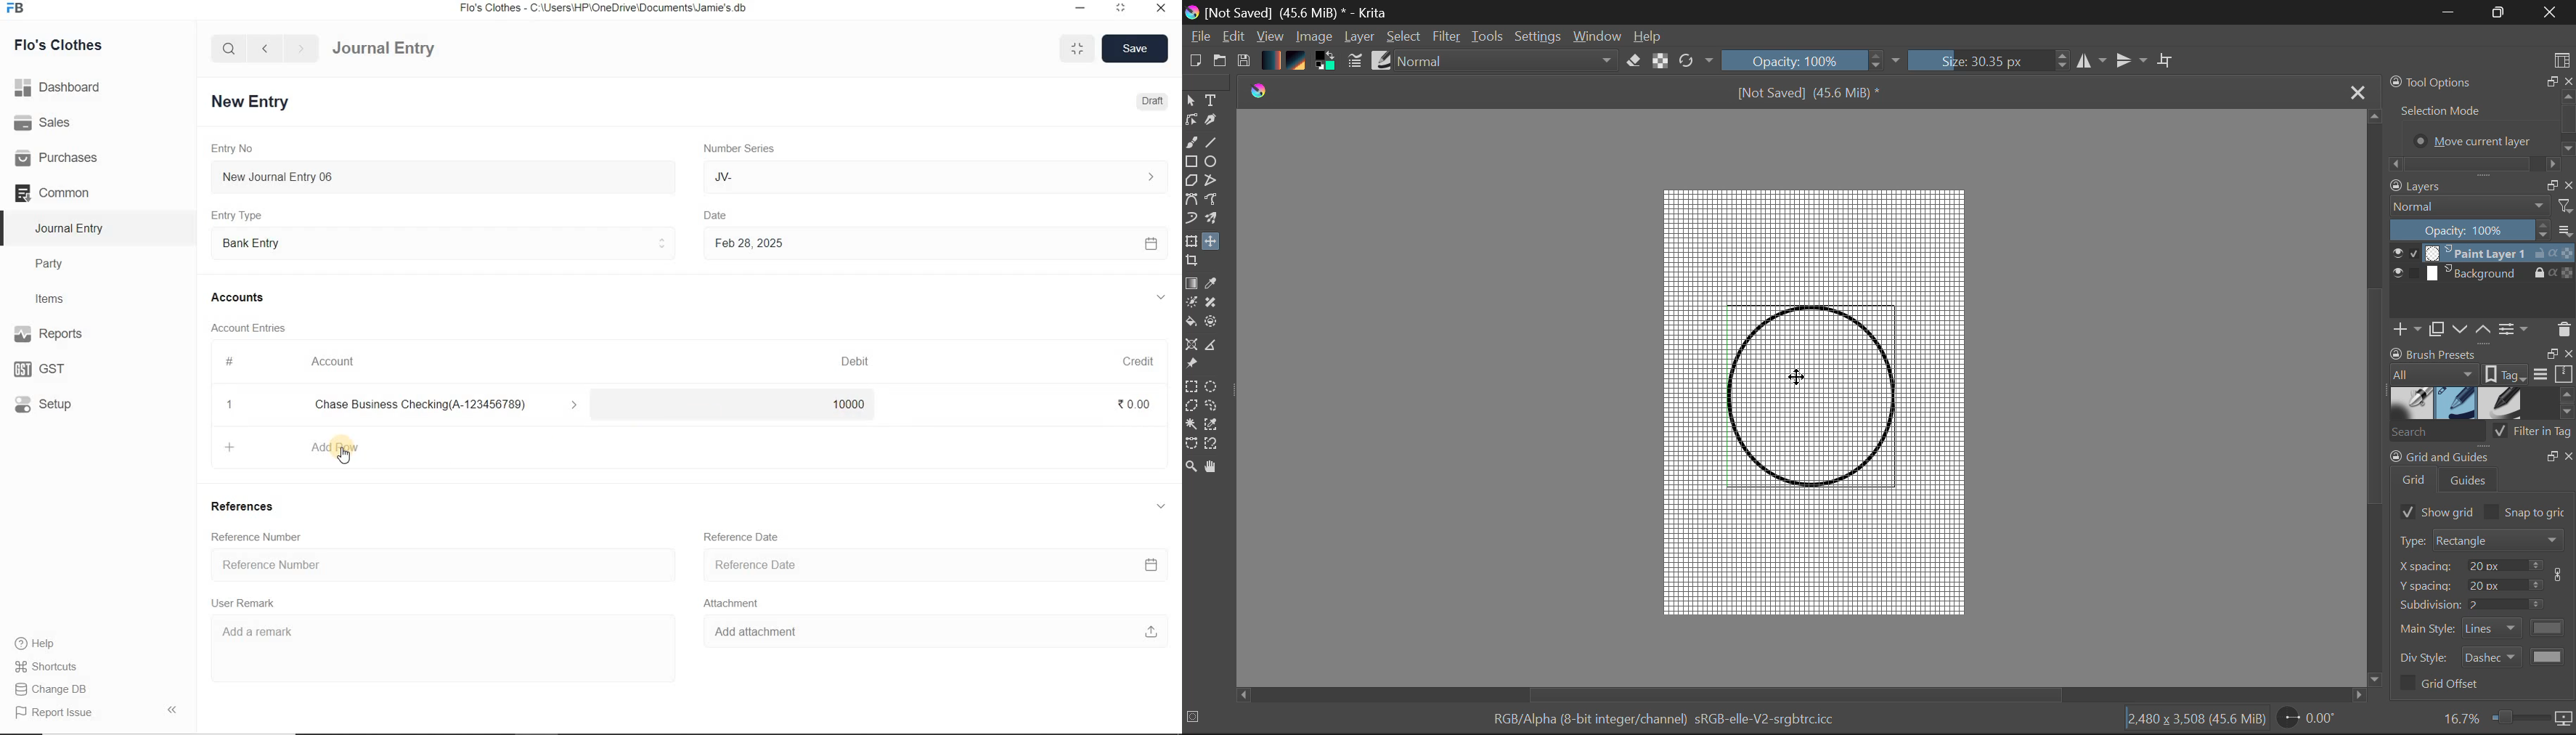 This screenshot has height=756, width=2576. I want to click on minimise/maximise, so click(1078, 49).